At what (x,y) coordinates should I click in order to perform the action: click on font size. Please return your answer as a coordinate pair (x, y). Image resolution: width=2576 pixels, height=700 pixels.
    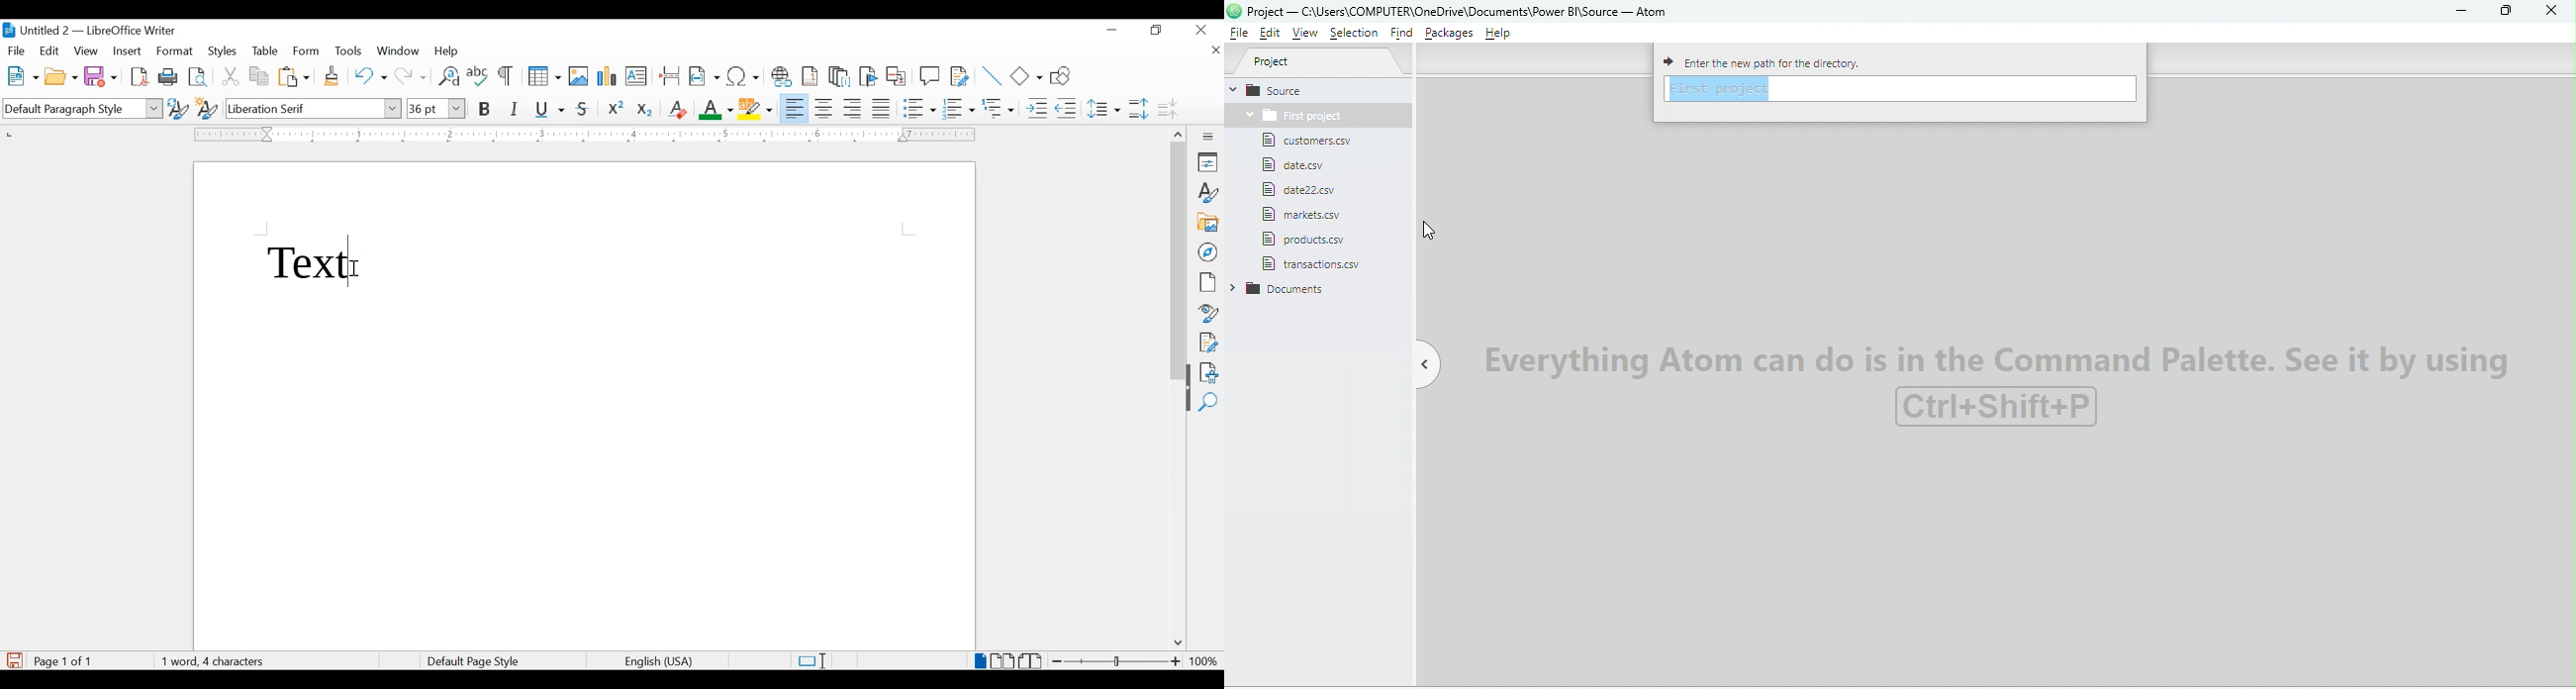
    Looking at the image, I should click on (436, 108).